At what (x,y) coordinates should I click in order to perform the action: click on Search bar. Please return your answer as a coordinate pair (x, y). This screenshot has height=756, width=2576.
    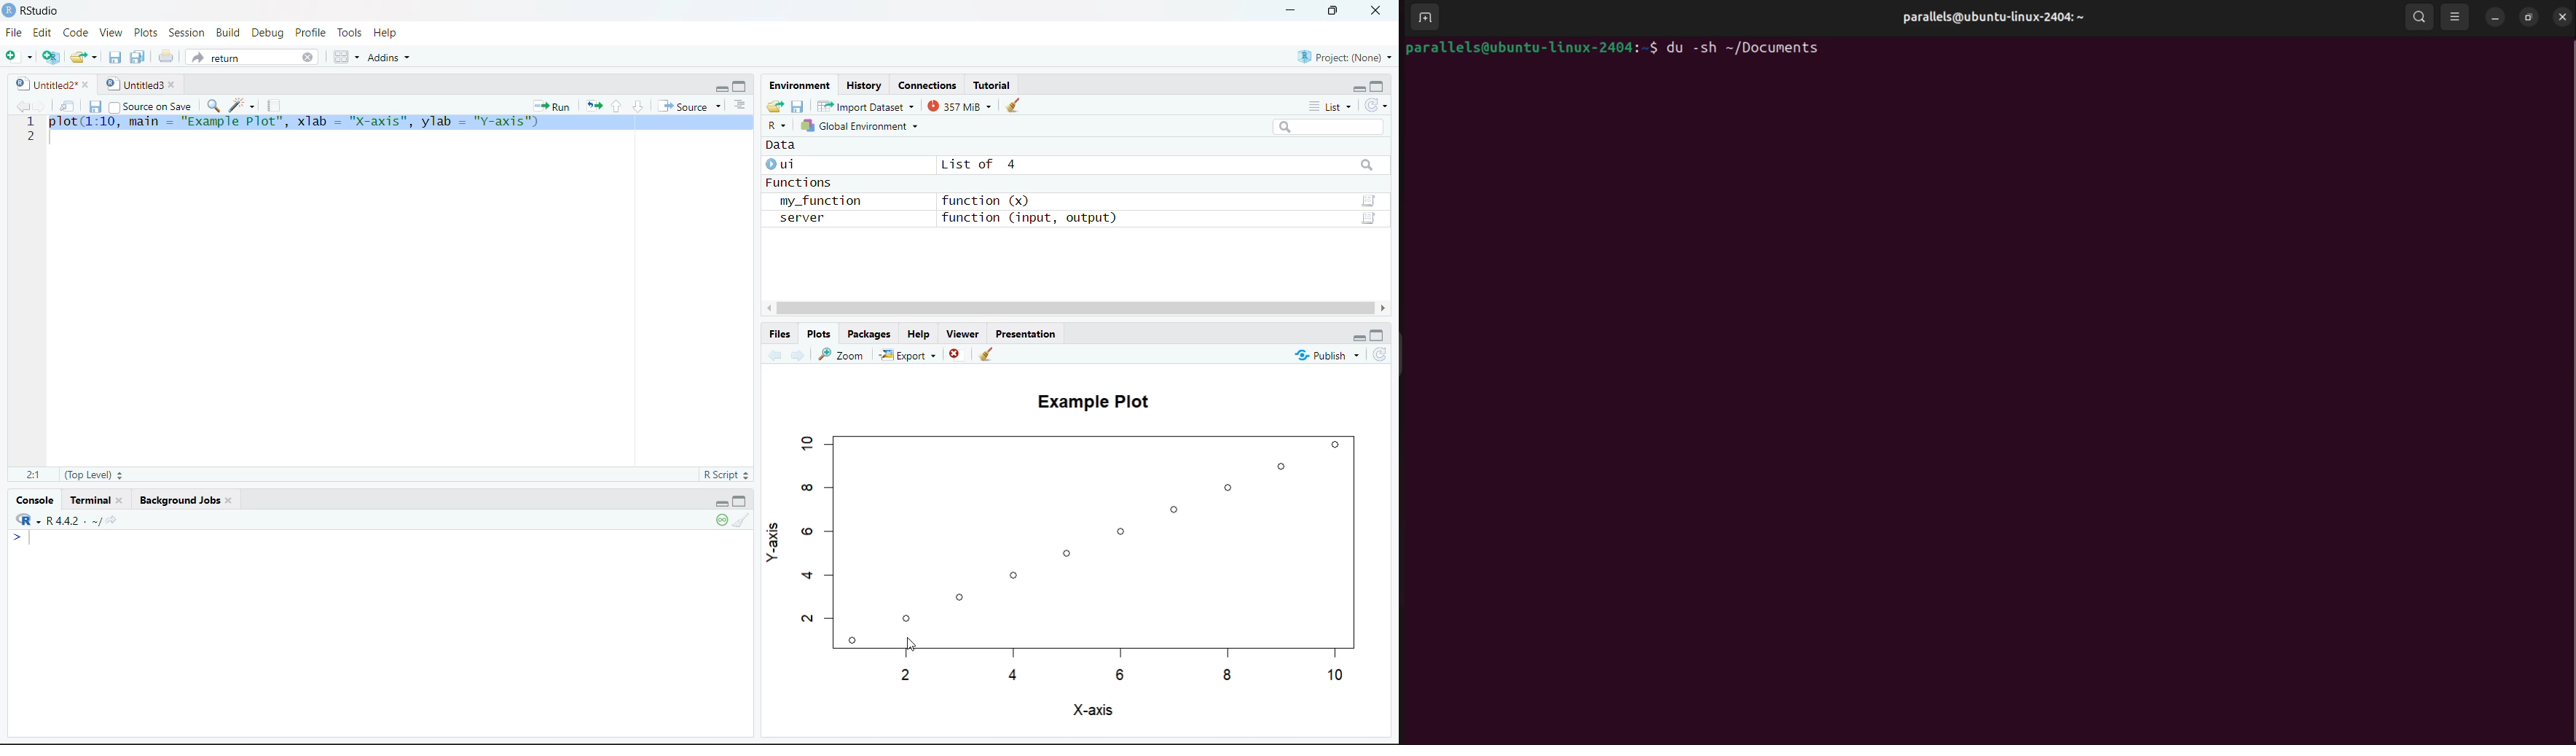
    Looking at the image, I should click on (1330, 127).